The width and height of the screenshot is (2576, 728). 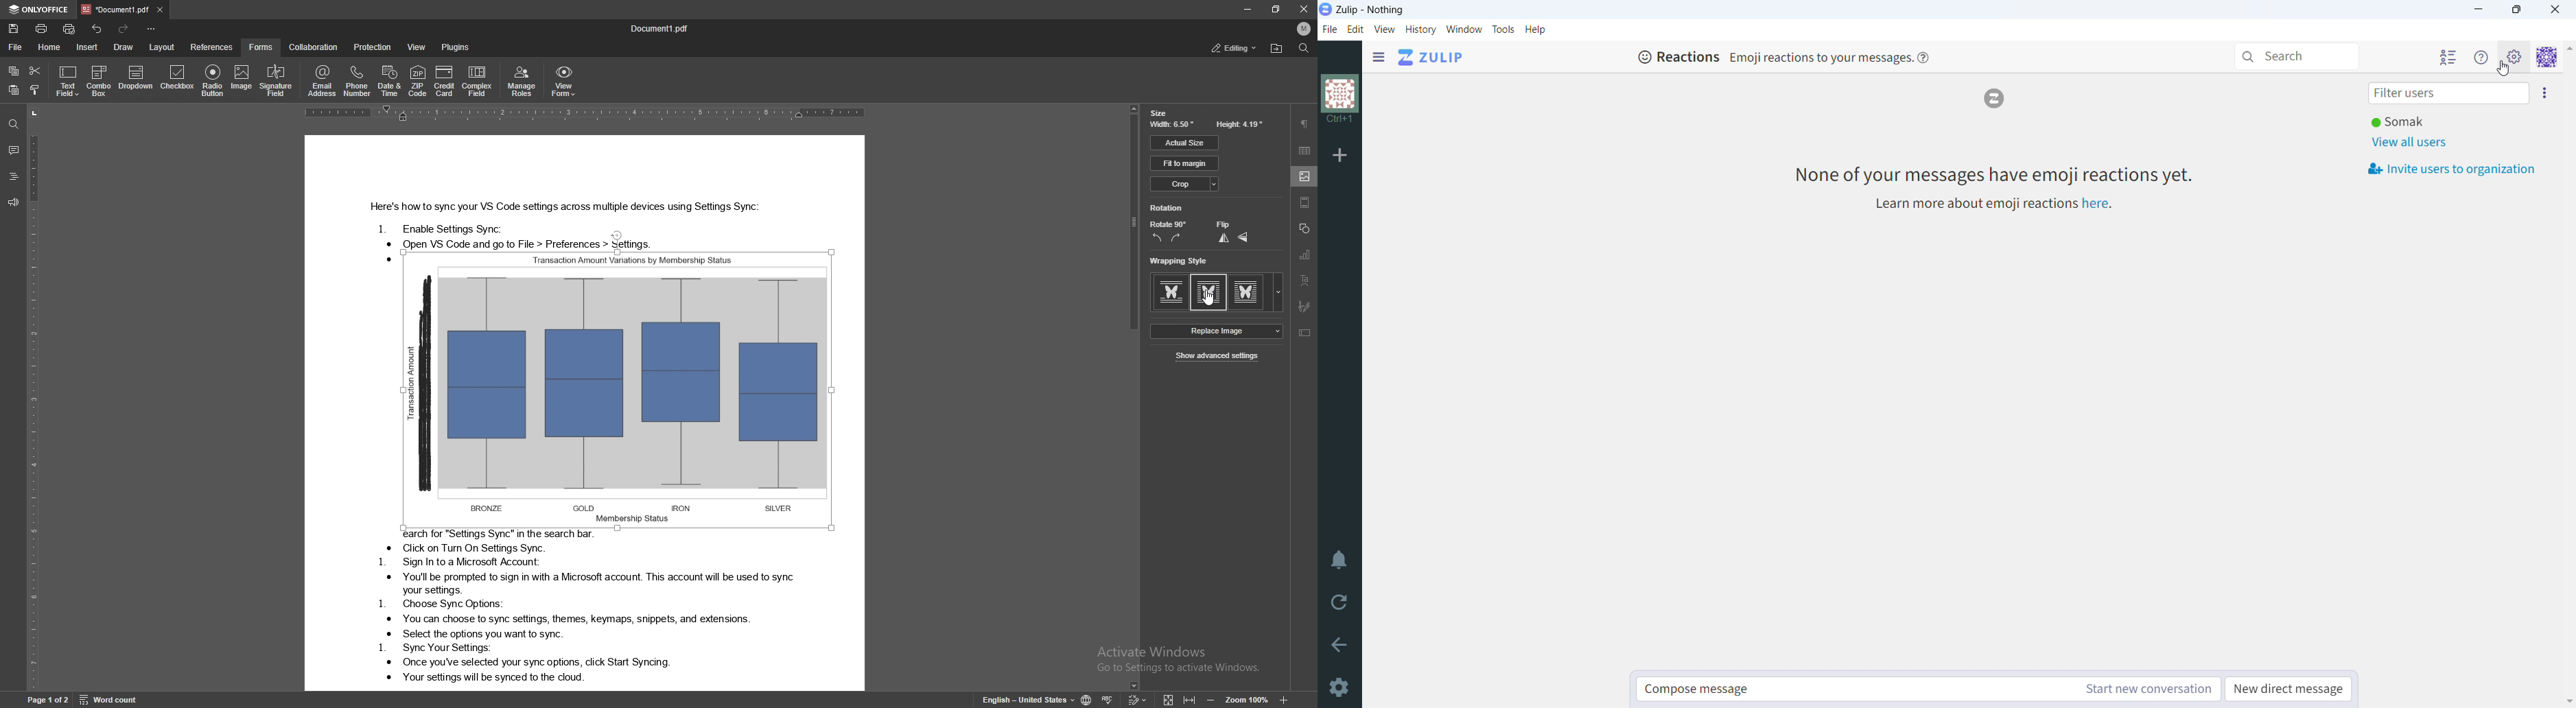 I want to click on add organization, so click(x=1340, y=156).